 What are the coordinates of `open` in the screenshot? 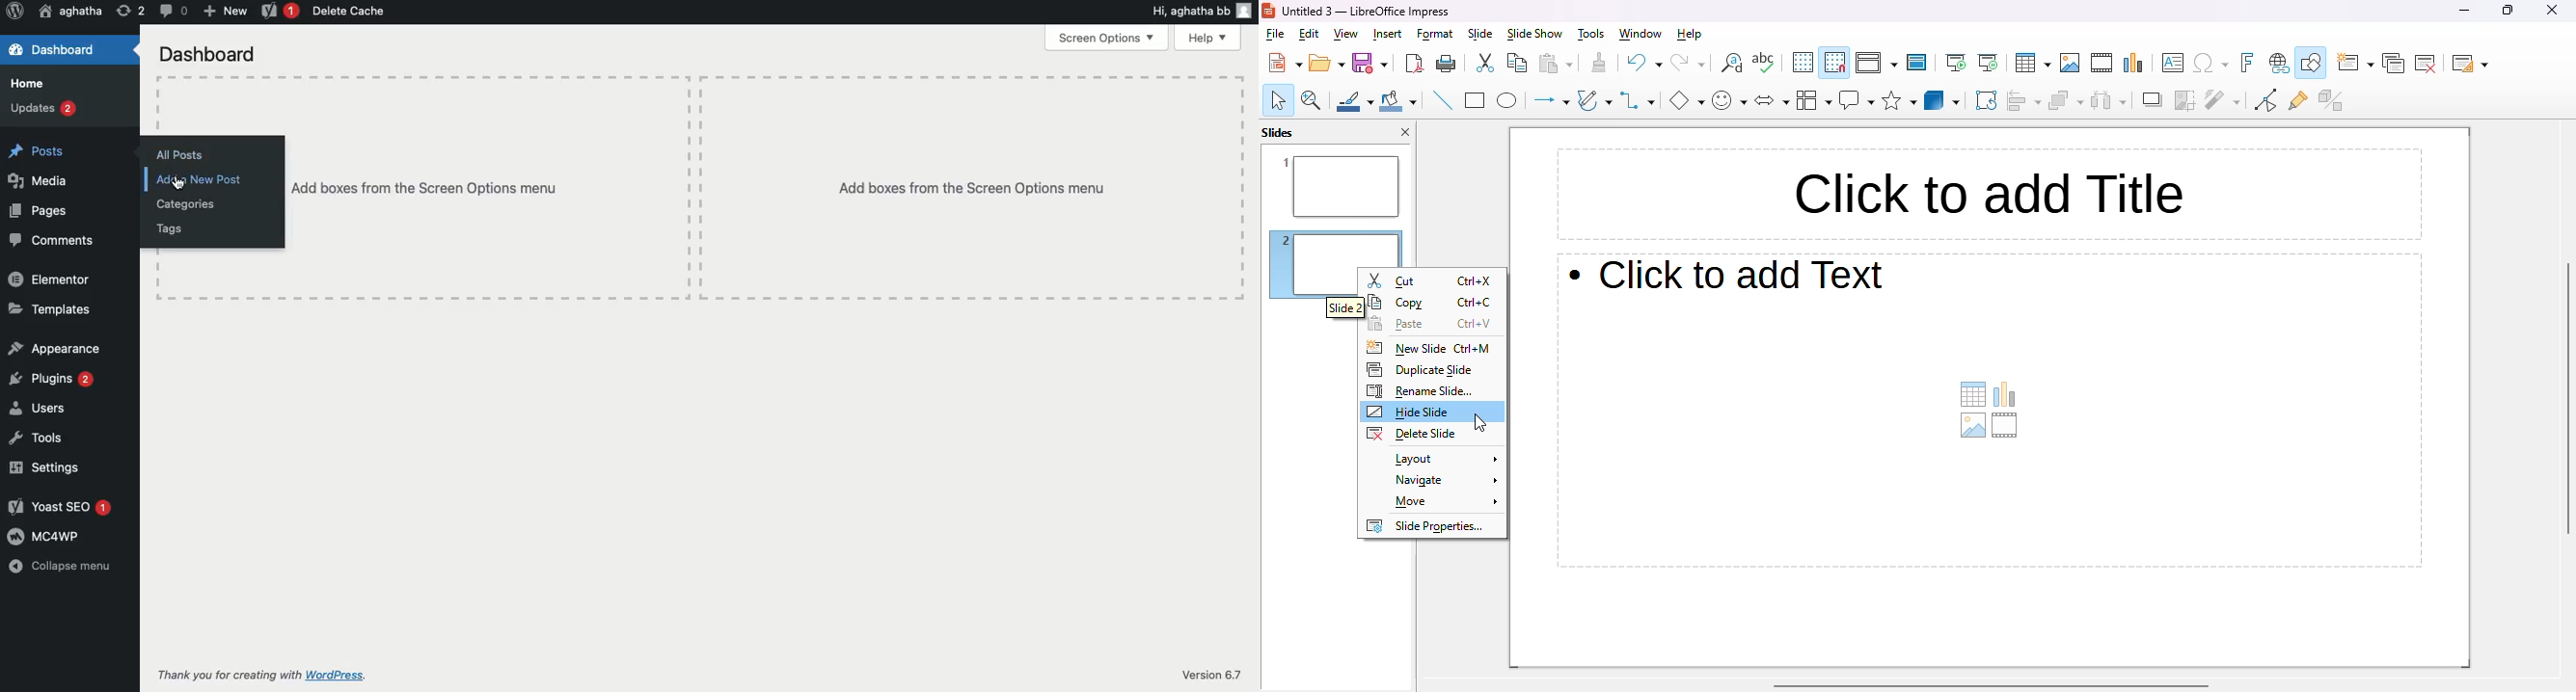 It's located at (1327, 64).